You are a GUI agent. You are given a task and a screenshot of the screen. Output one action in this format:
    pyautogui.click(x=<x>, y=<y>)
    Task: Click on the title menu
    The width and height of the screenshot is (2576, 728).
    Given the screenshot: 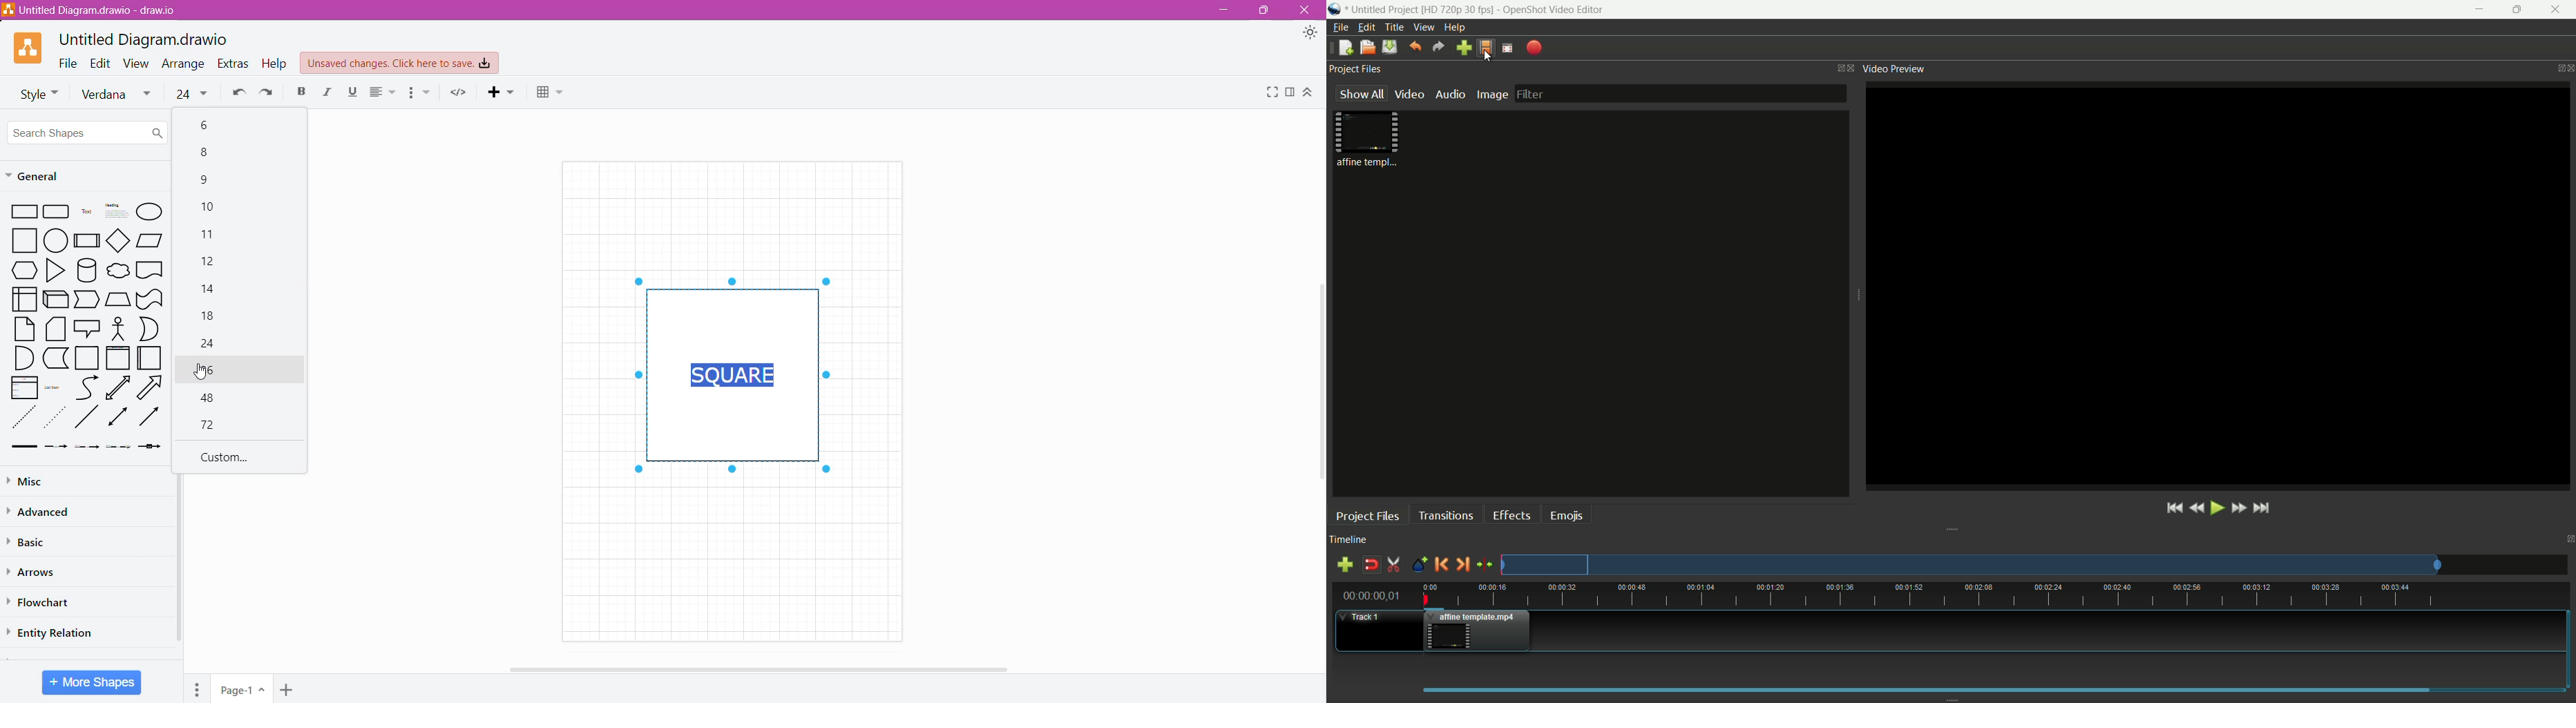 What is the action you would take?
    pyautogui.click(x=1396, y=27)
    